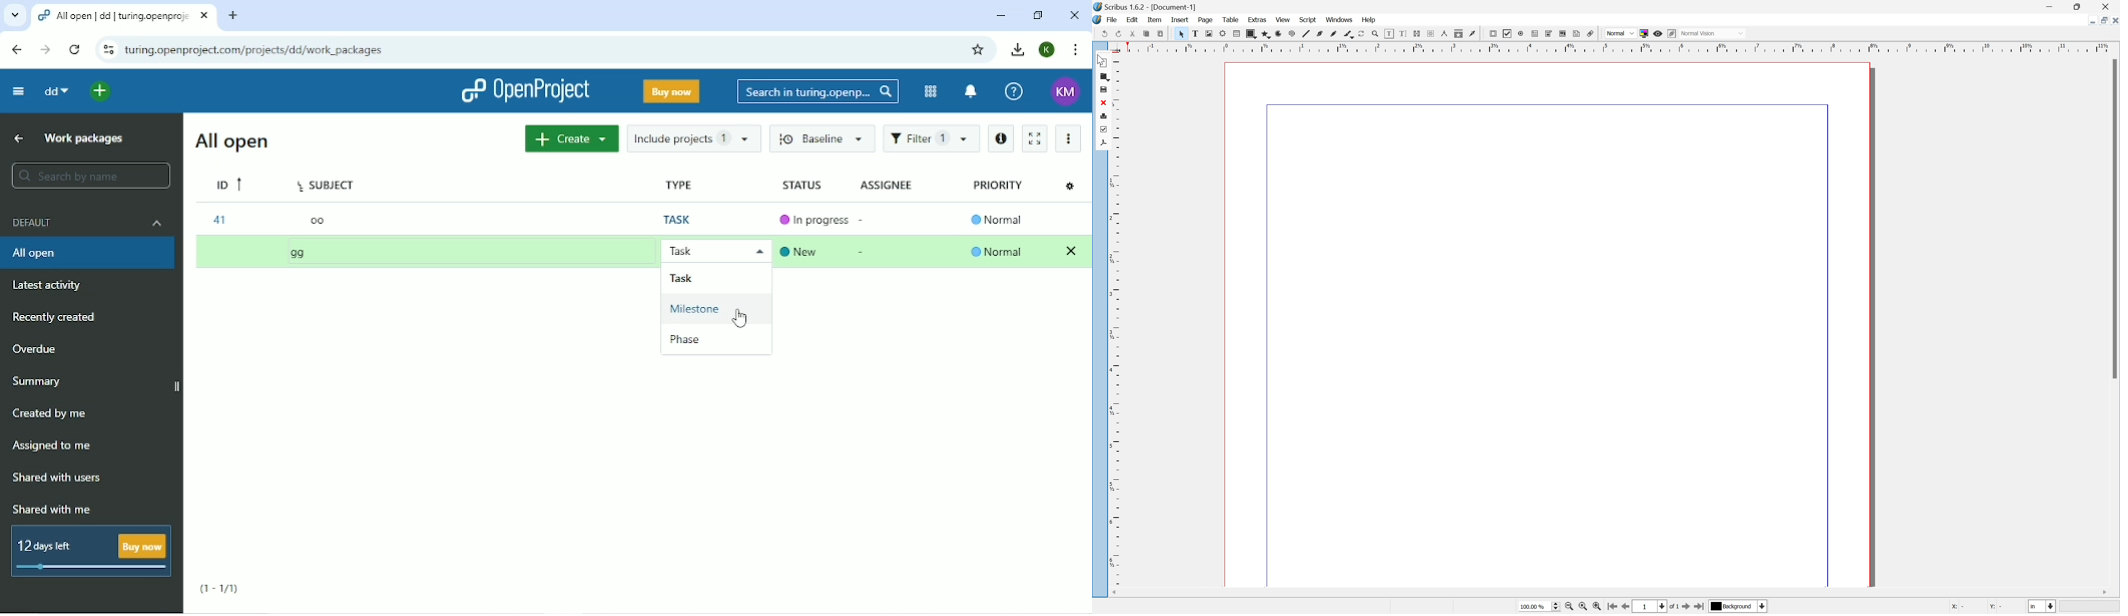  What do you see at coordinates (571, 139) in the screenshot?
I see `Create` at bounding box center [571, 139].